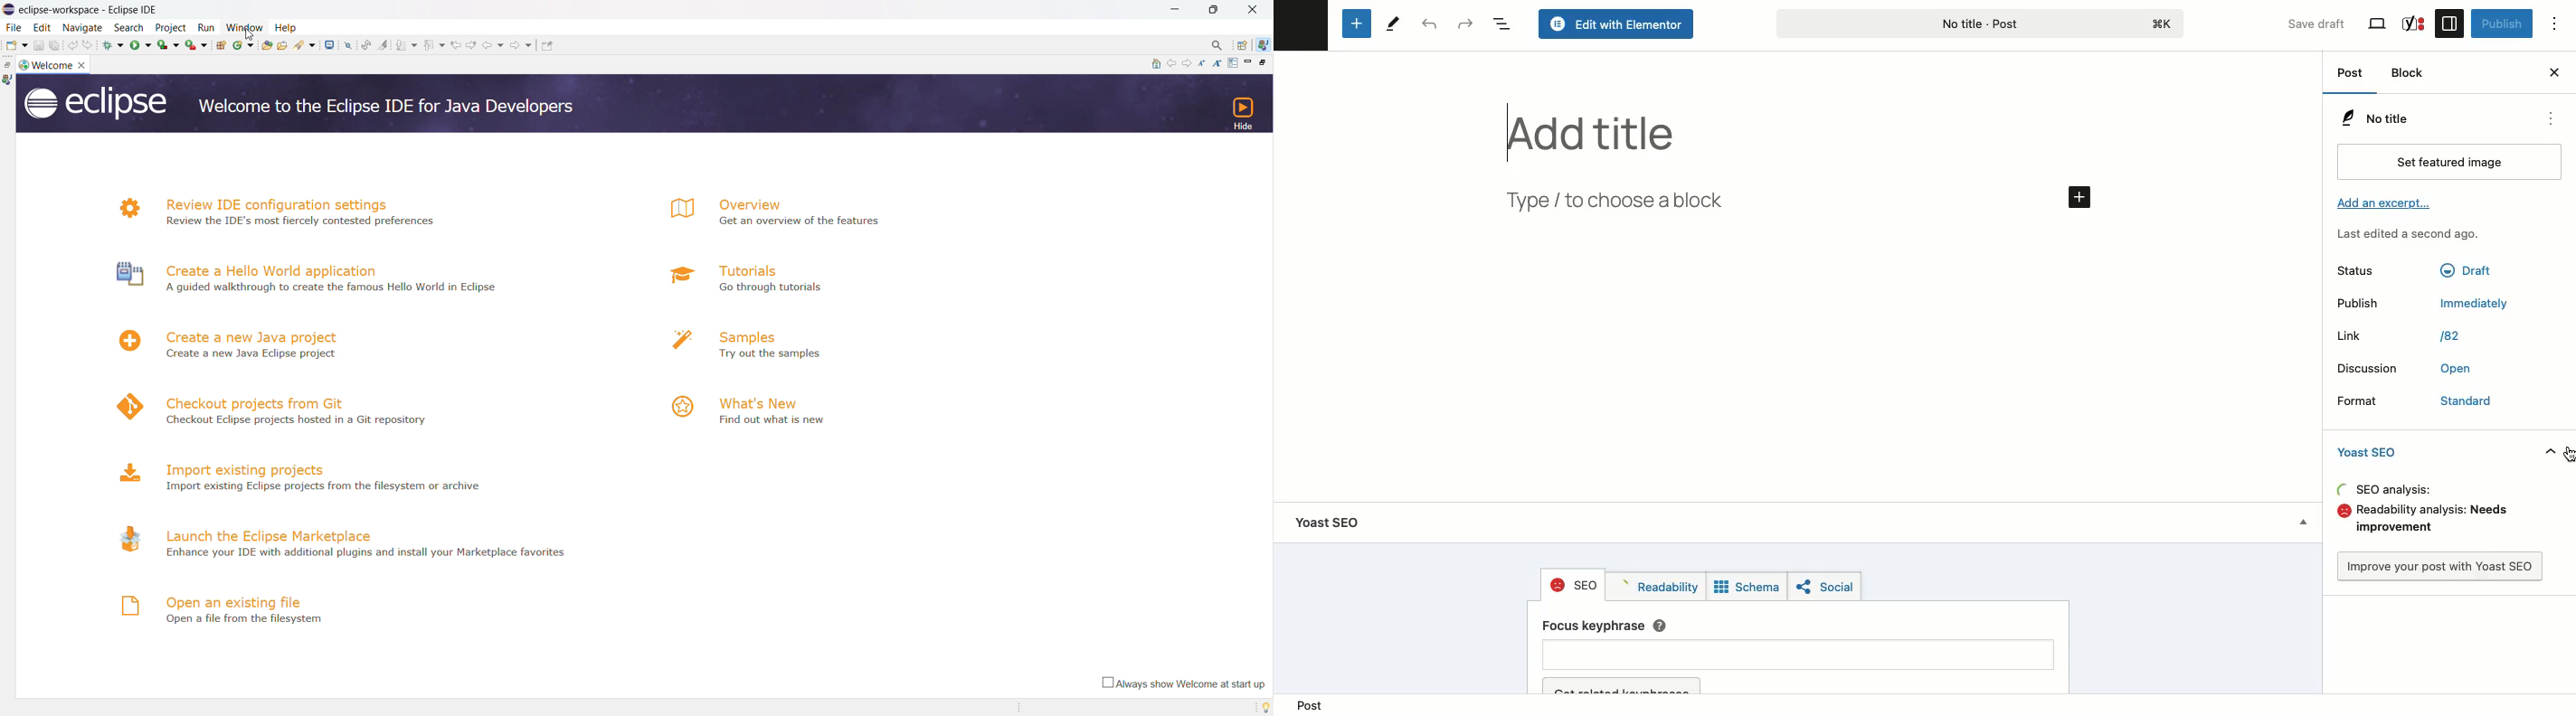 Image resolution: width=2576 pixels, height=728 pixels. I want to click on Actions, so click(2547, 119).